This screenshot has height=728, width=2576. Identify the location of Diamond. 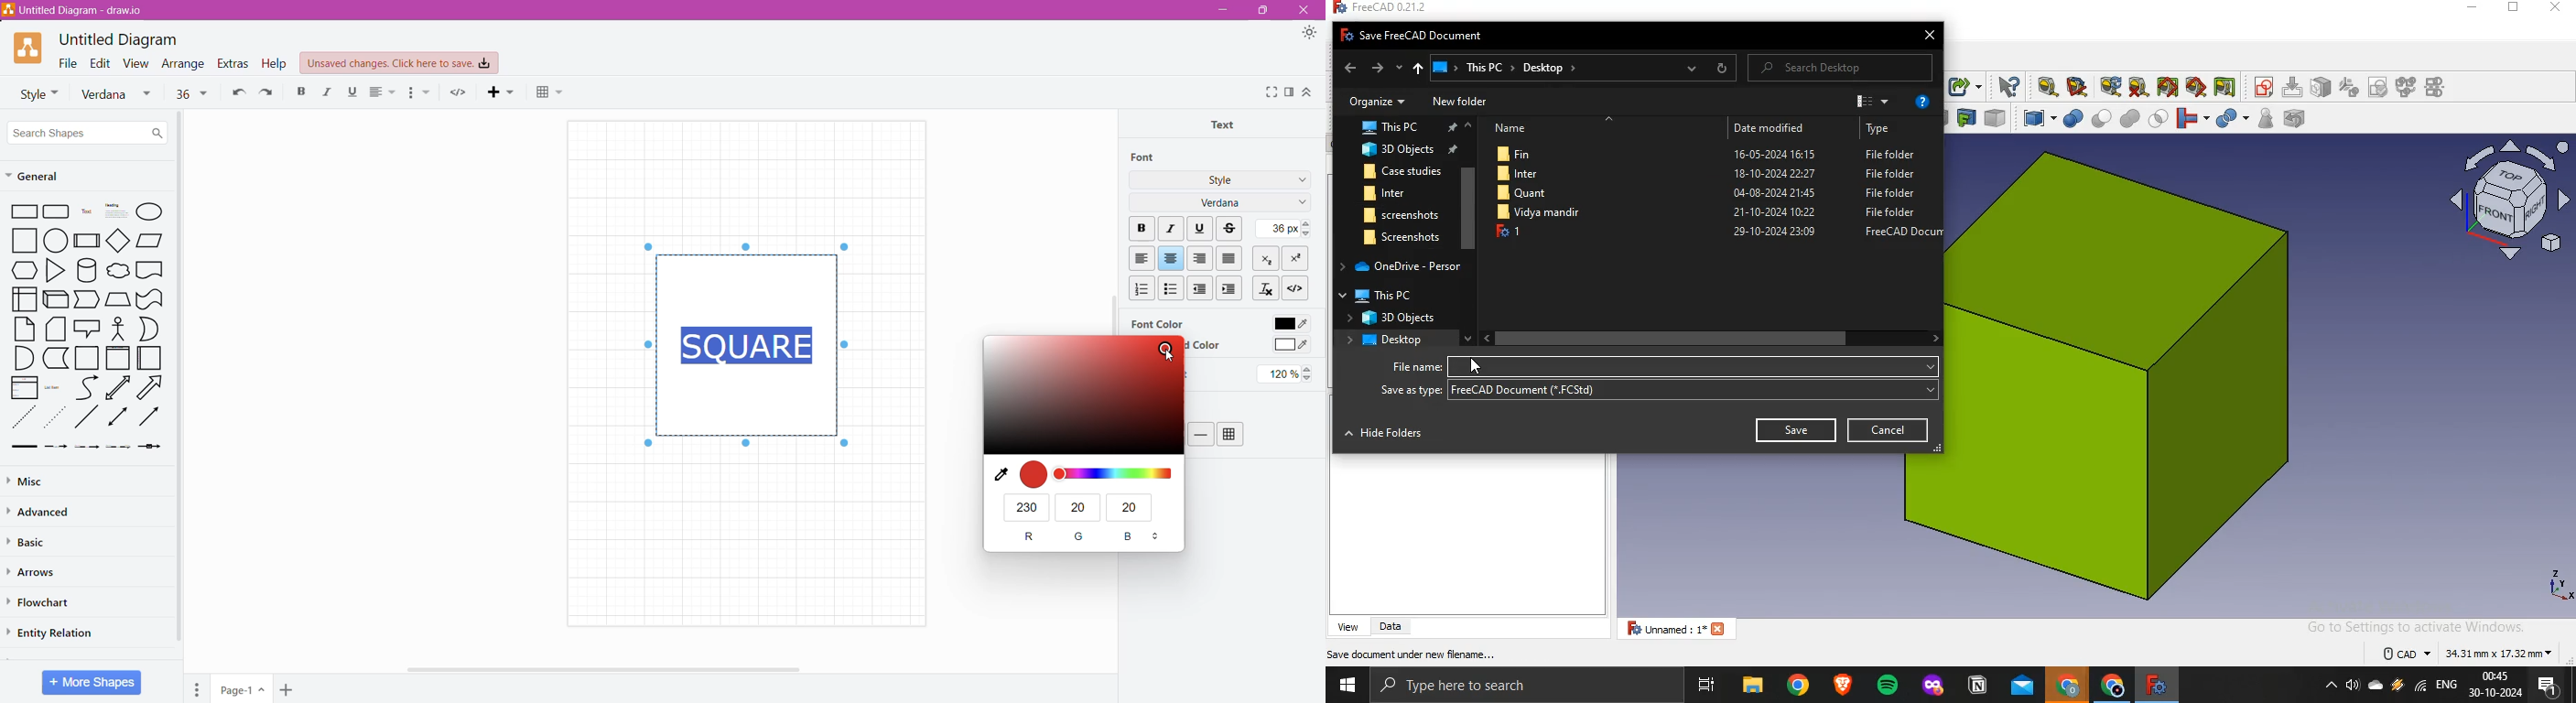
(119, 240).